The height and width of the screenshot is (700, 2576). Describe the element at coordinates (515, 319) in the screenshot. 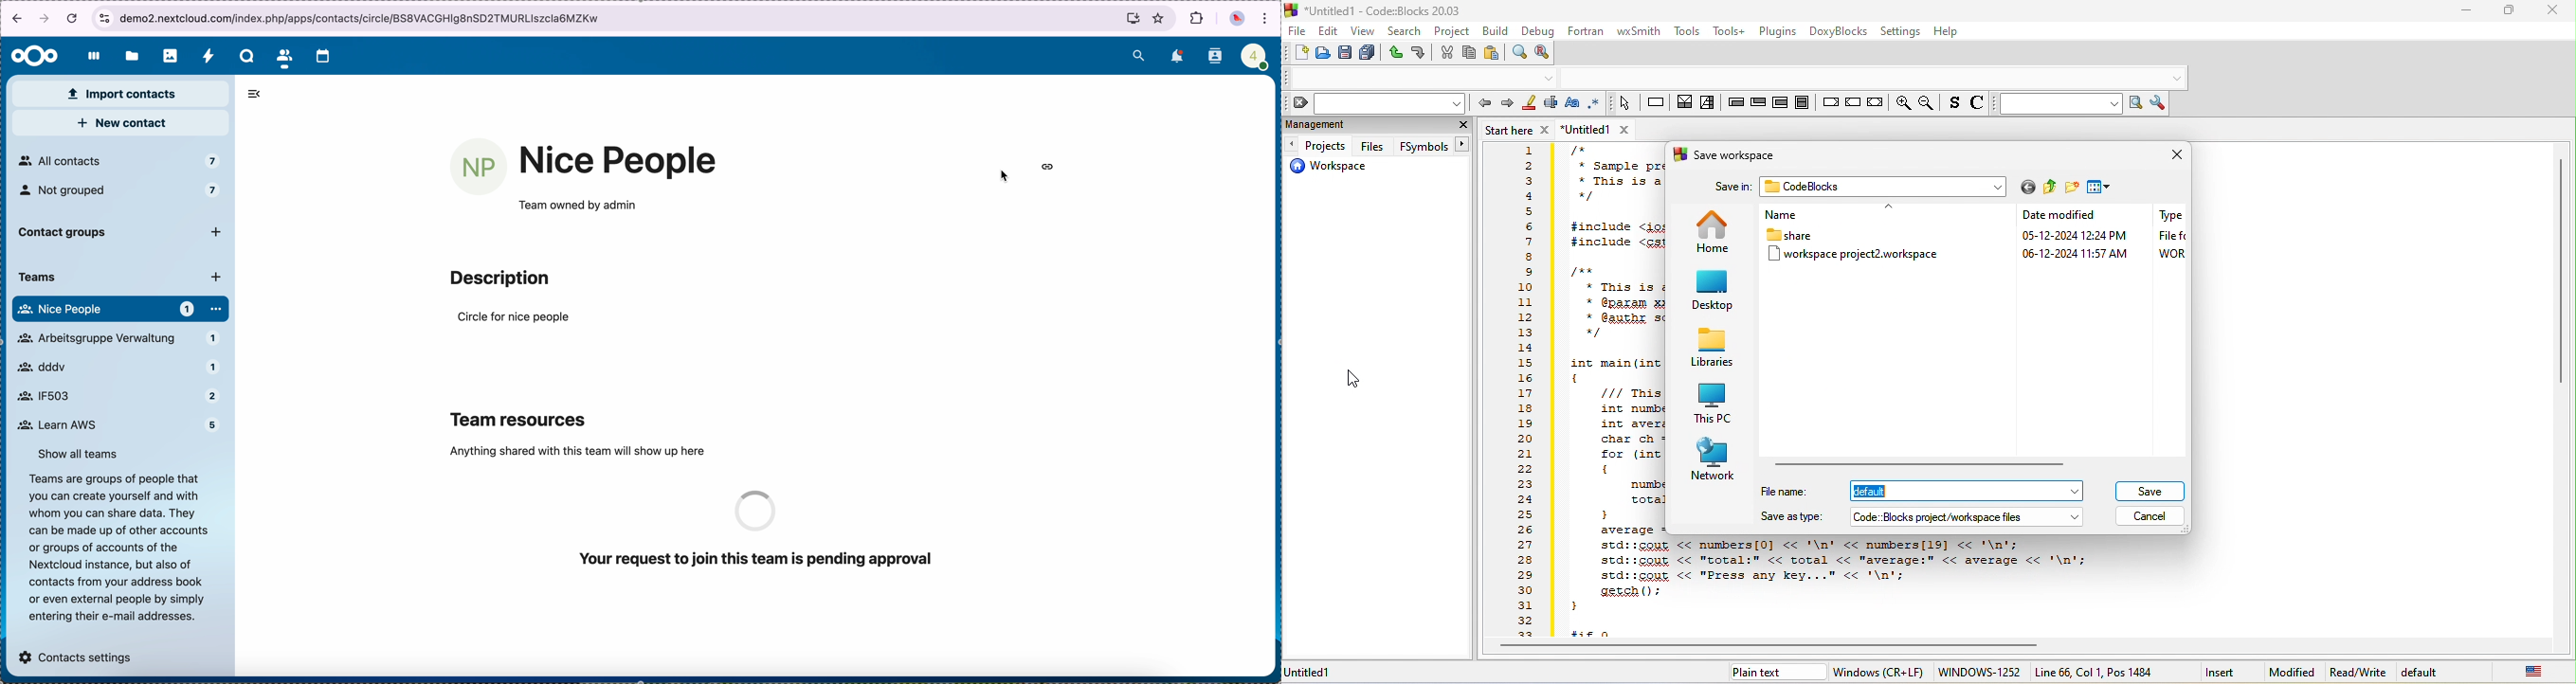

I see `circle for nice people` at that location.